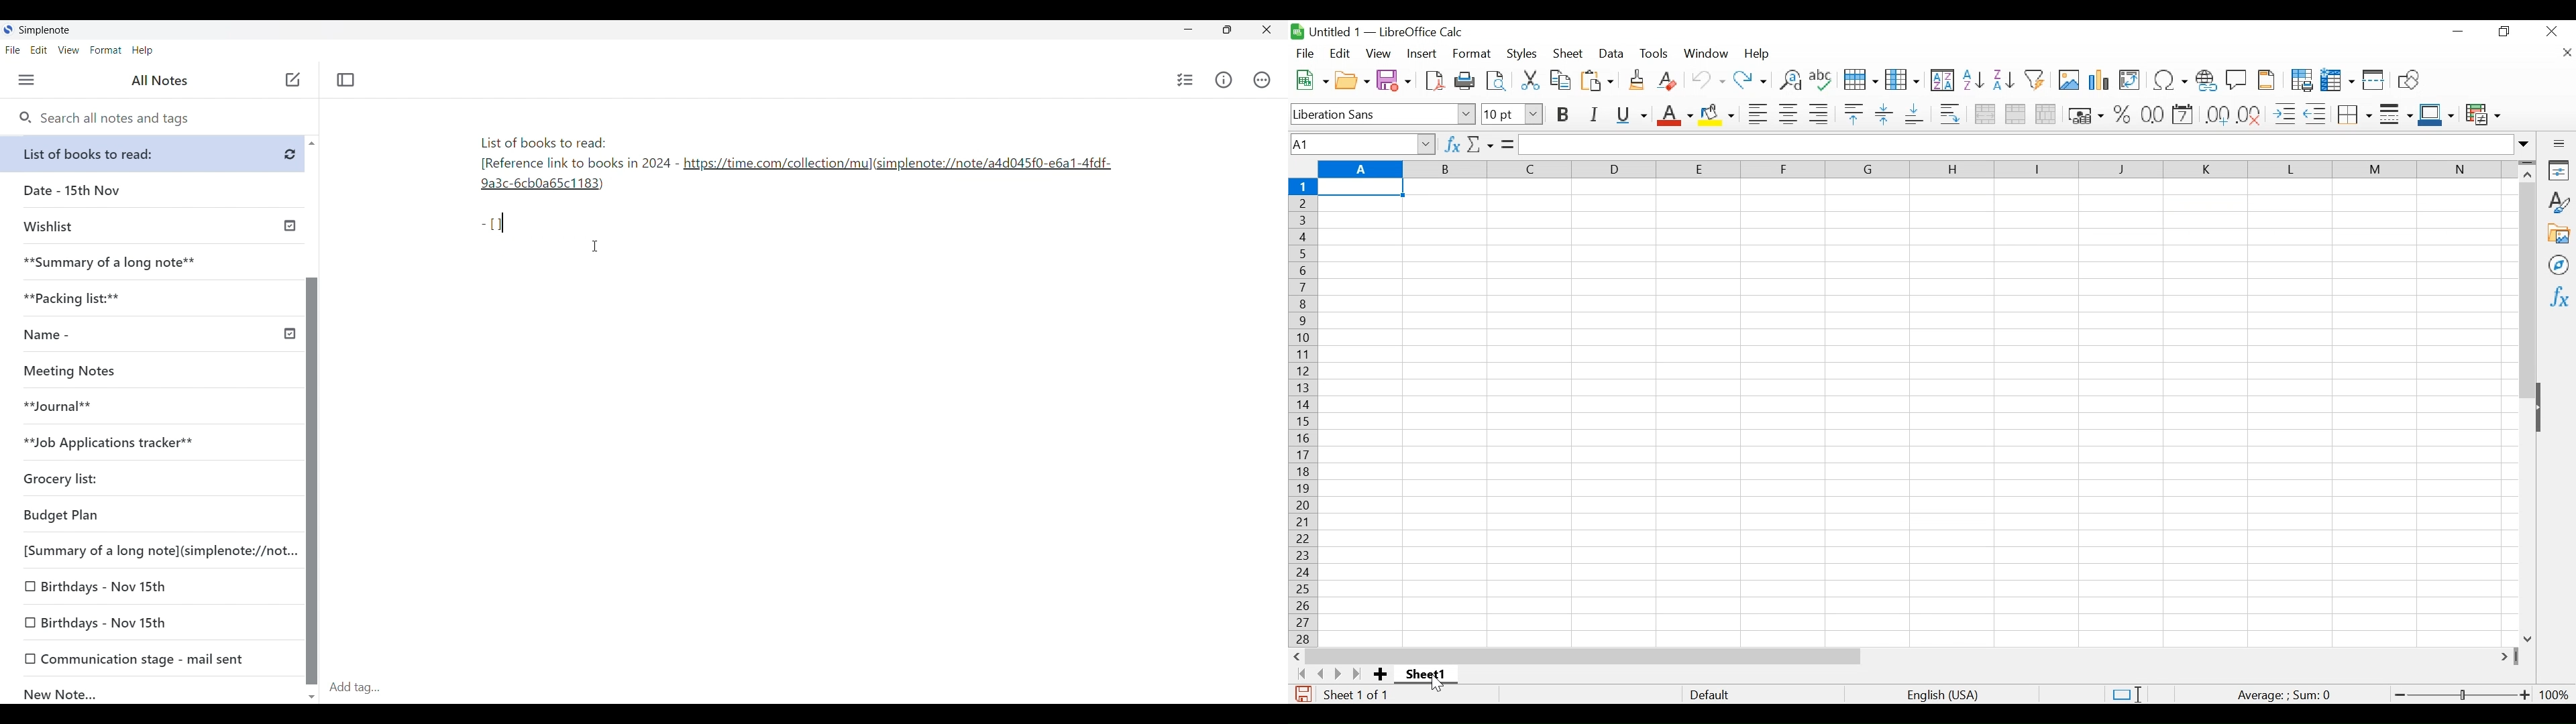  I want to click on List of books to read:, so click(156, 154).